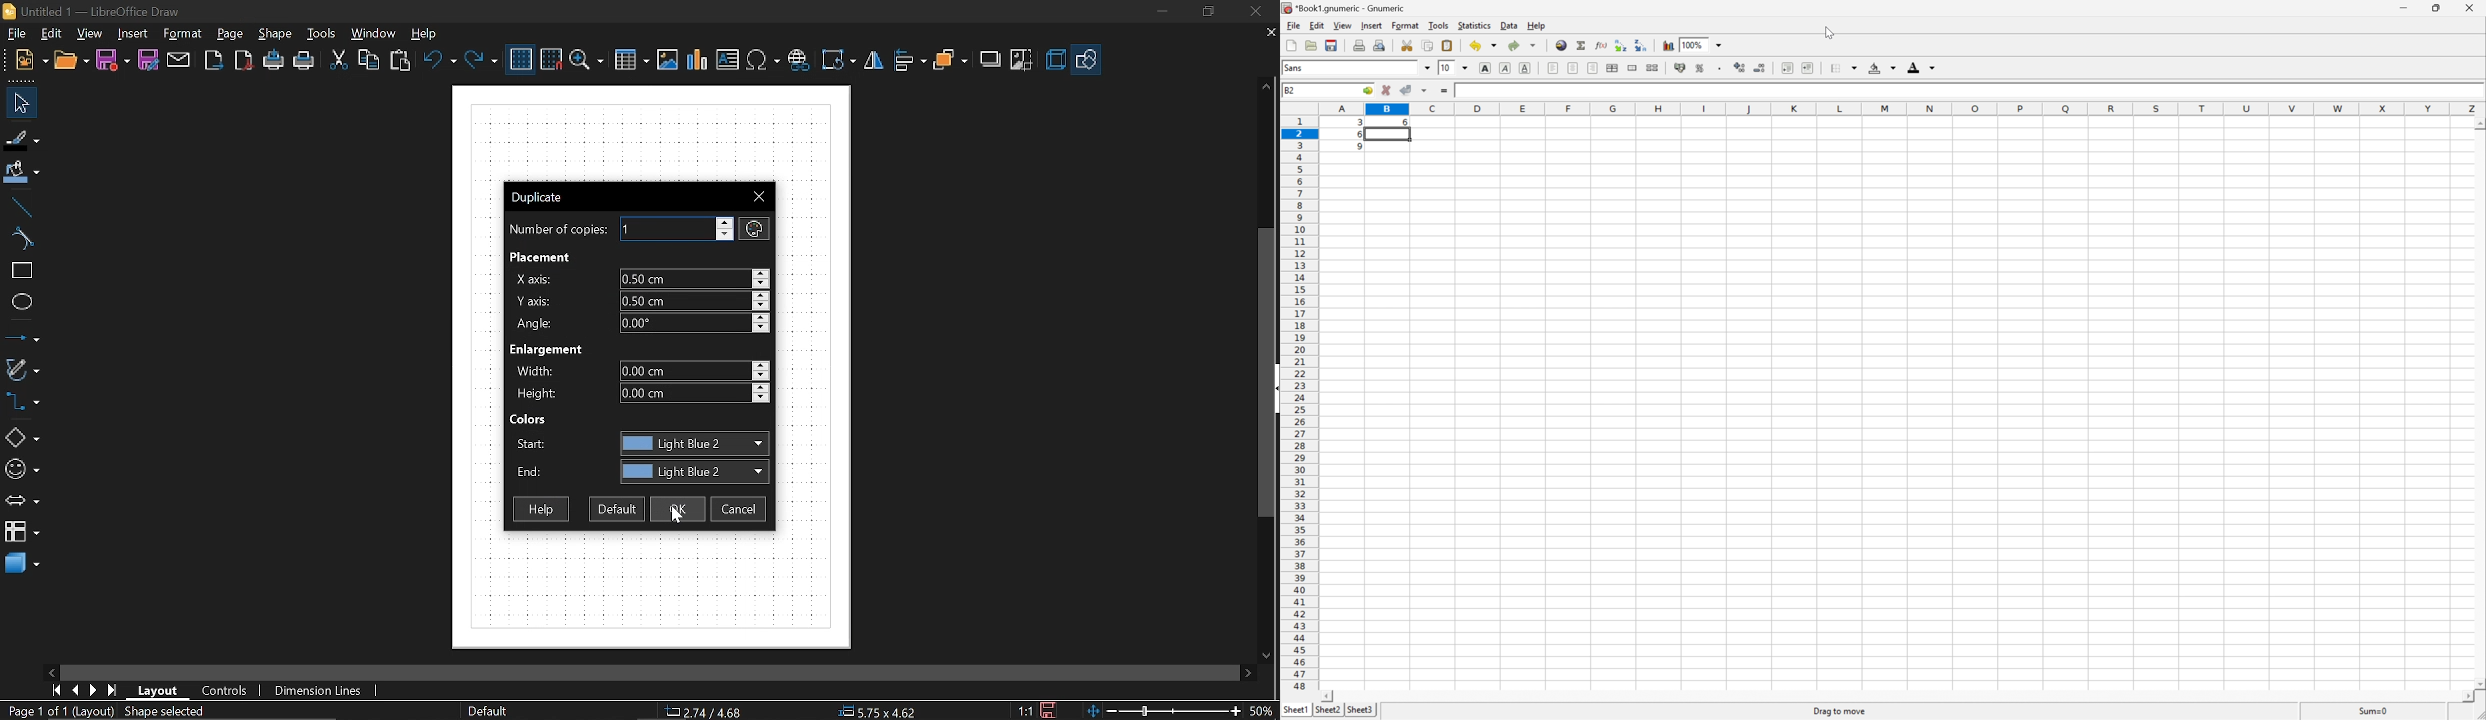 Image resolution: width=2492 pixels, height=728 pixels. Describe the element at coordinates (72, 62) in the screenshot. I see `Open` at that location.